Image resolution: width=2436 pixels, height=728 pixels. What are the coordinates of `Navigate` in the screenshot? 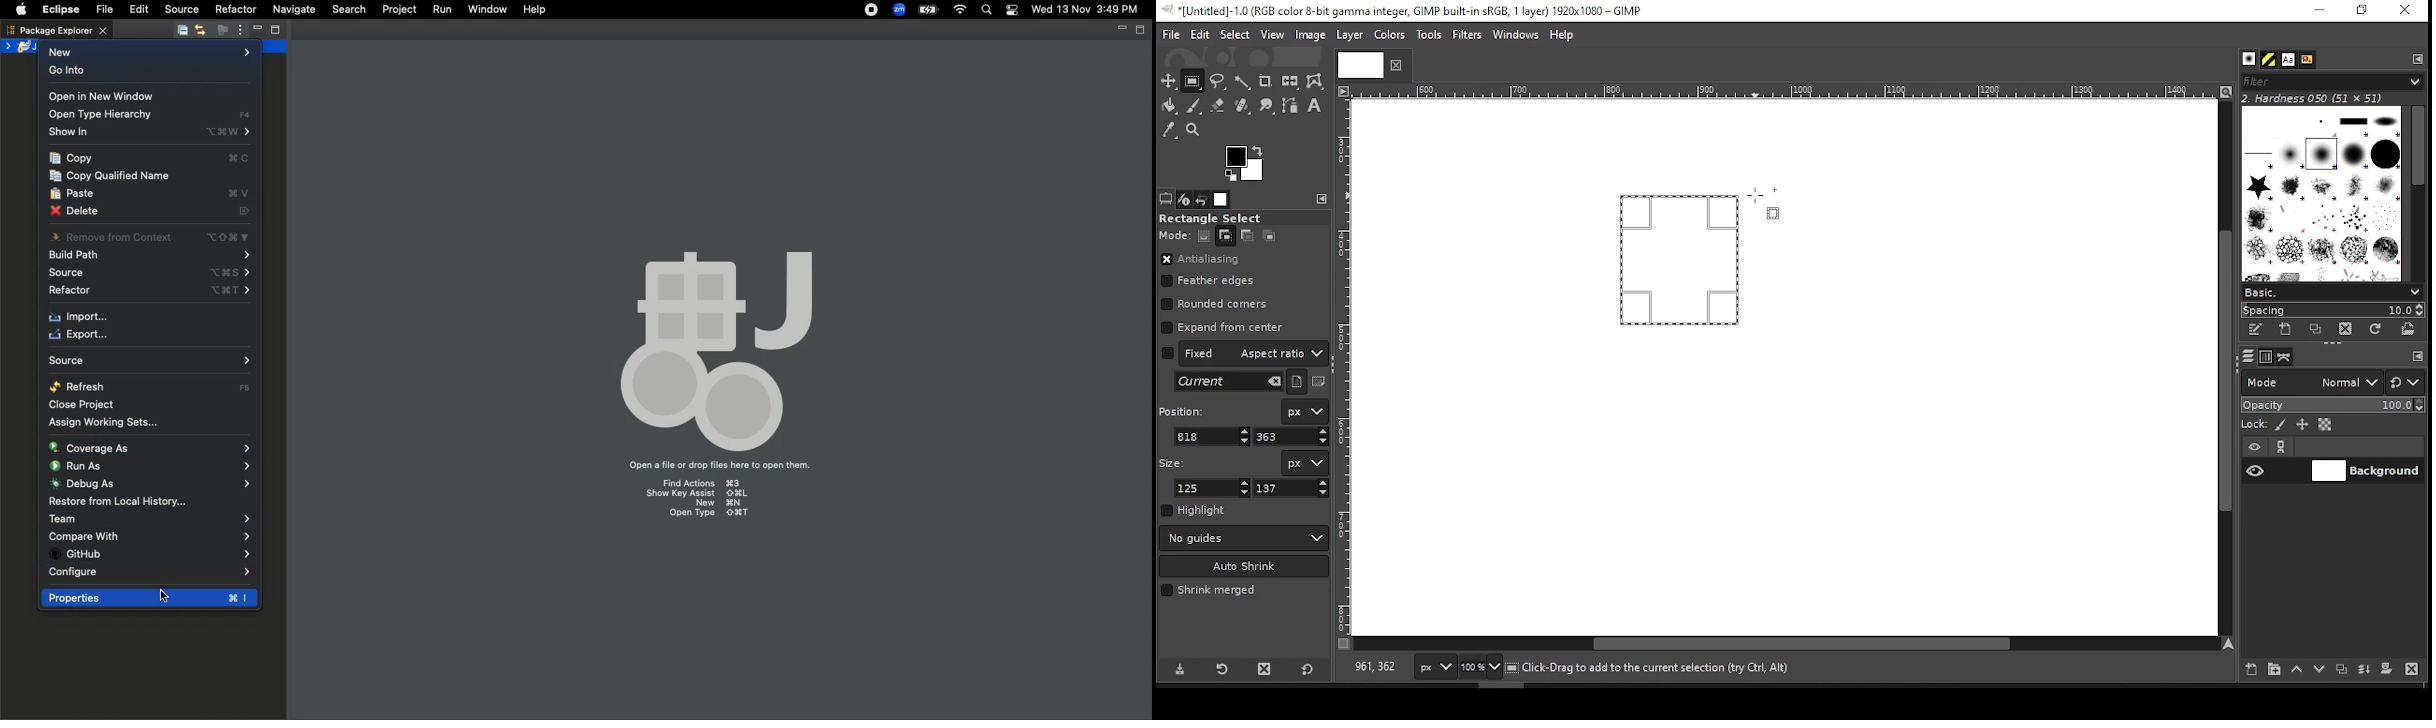 It's located at (294, 11).